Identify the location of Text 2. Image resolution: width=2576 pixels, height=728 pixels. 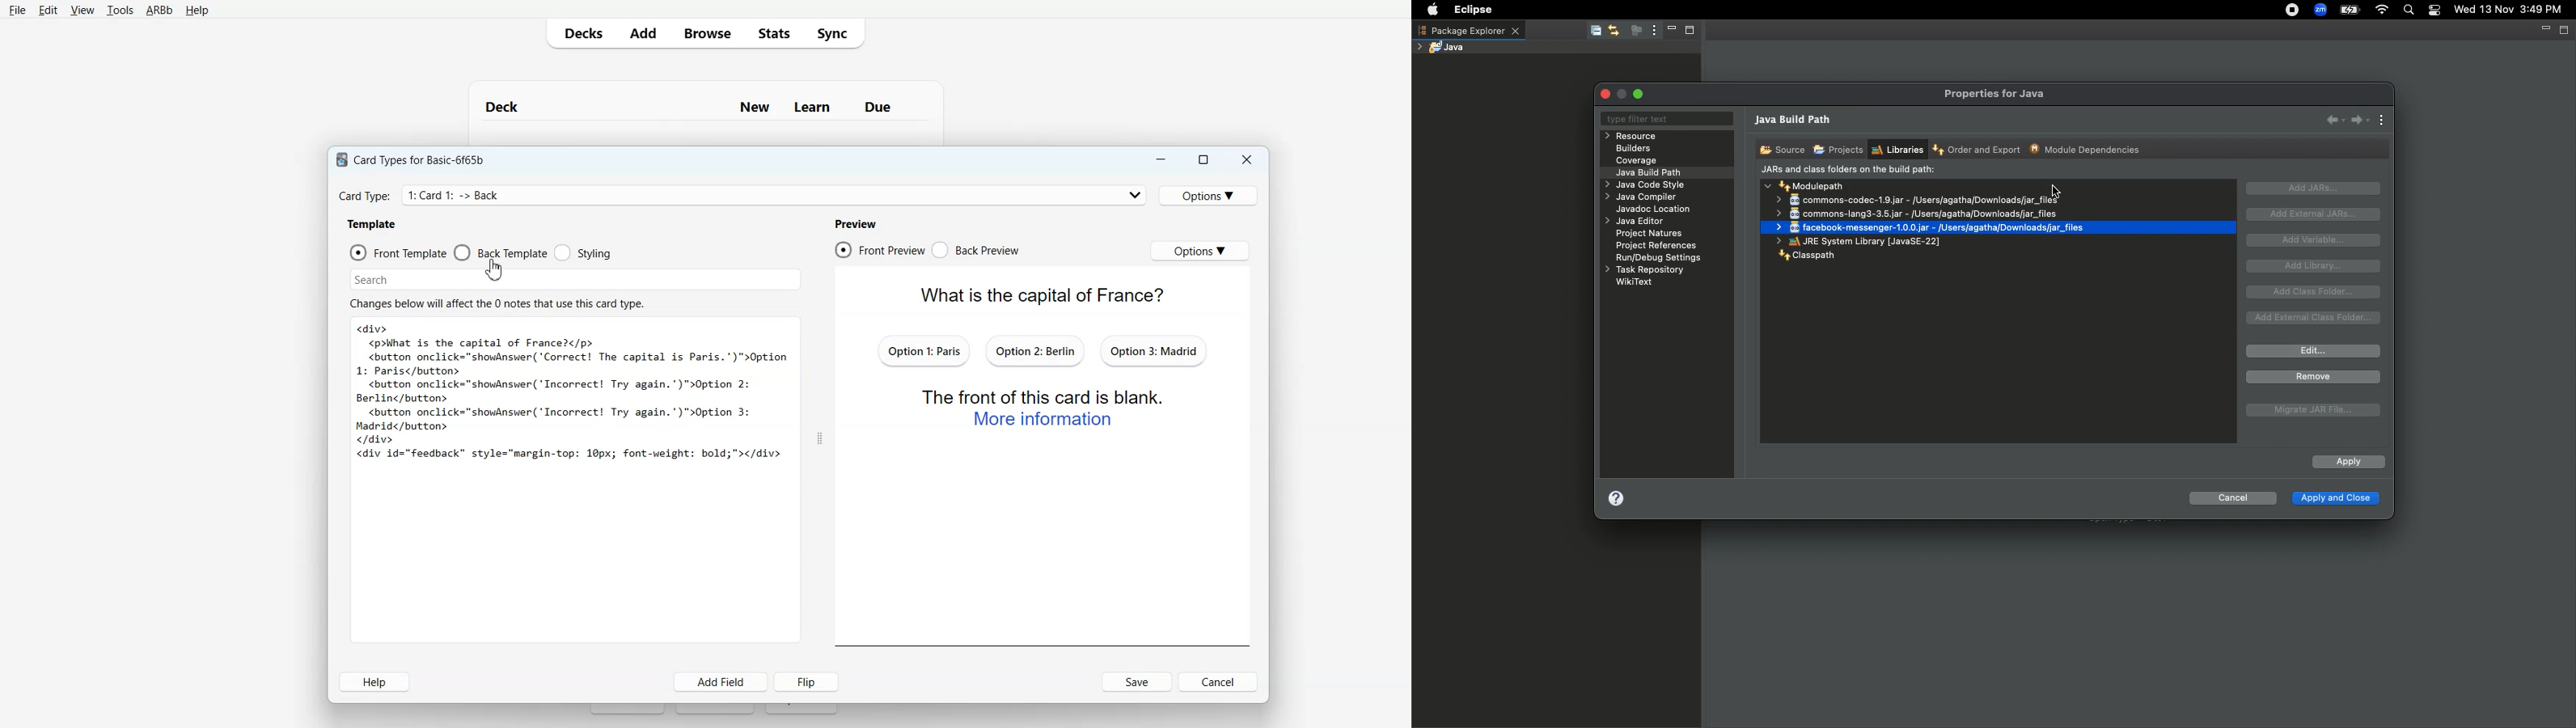
(372, 224).